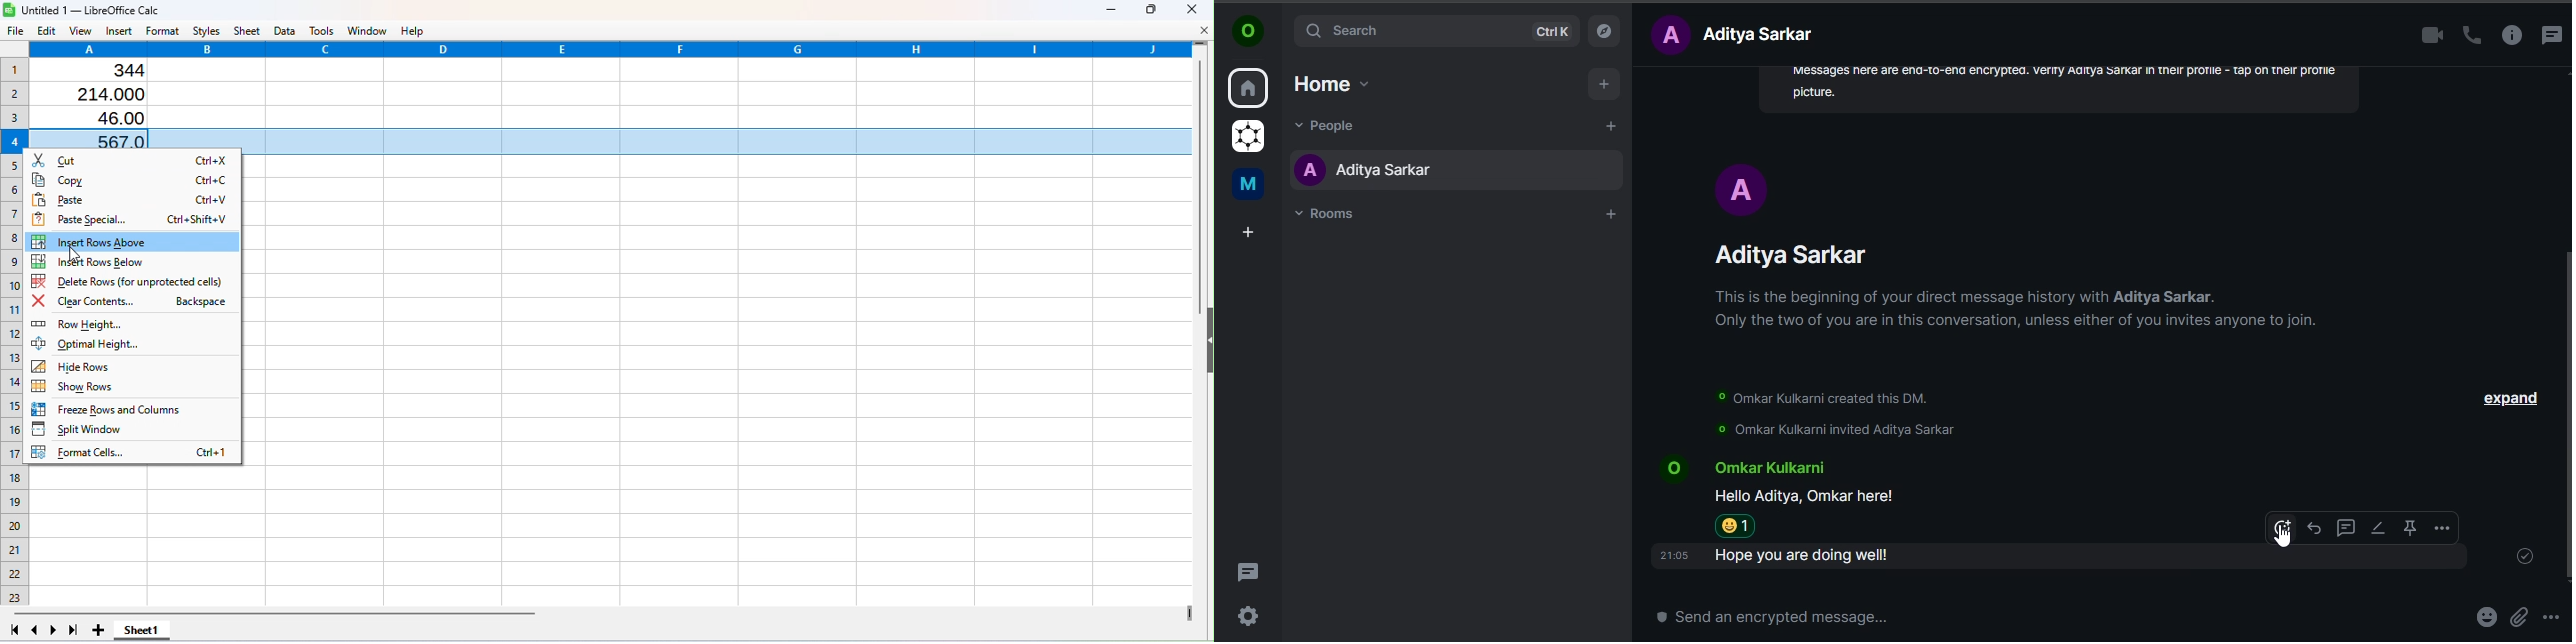  Describe the element at coordinates (2509, 400) in the screenshot. I see `expand` at that location.